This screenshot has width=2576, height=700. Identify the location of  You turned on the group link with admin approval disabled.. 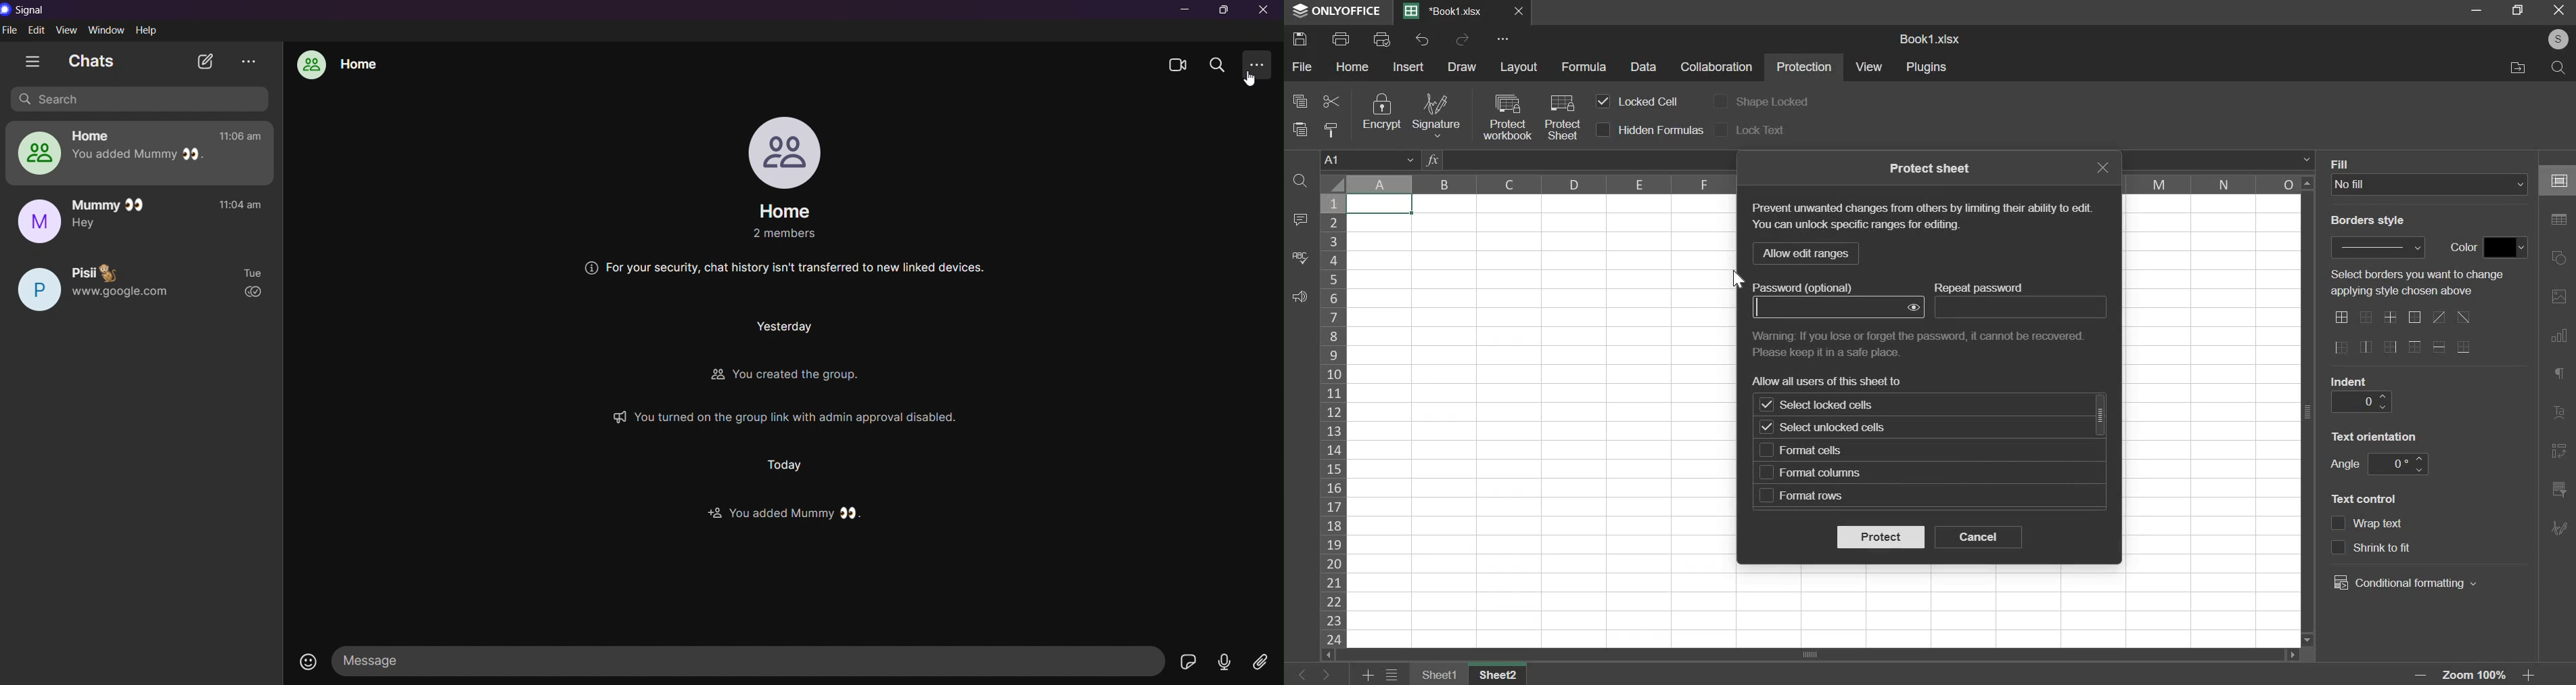
(831, 416).